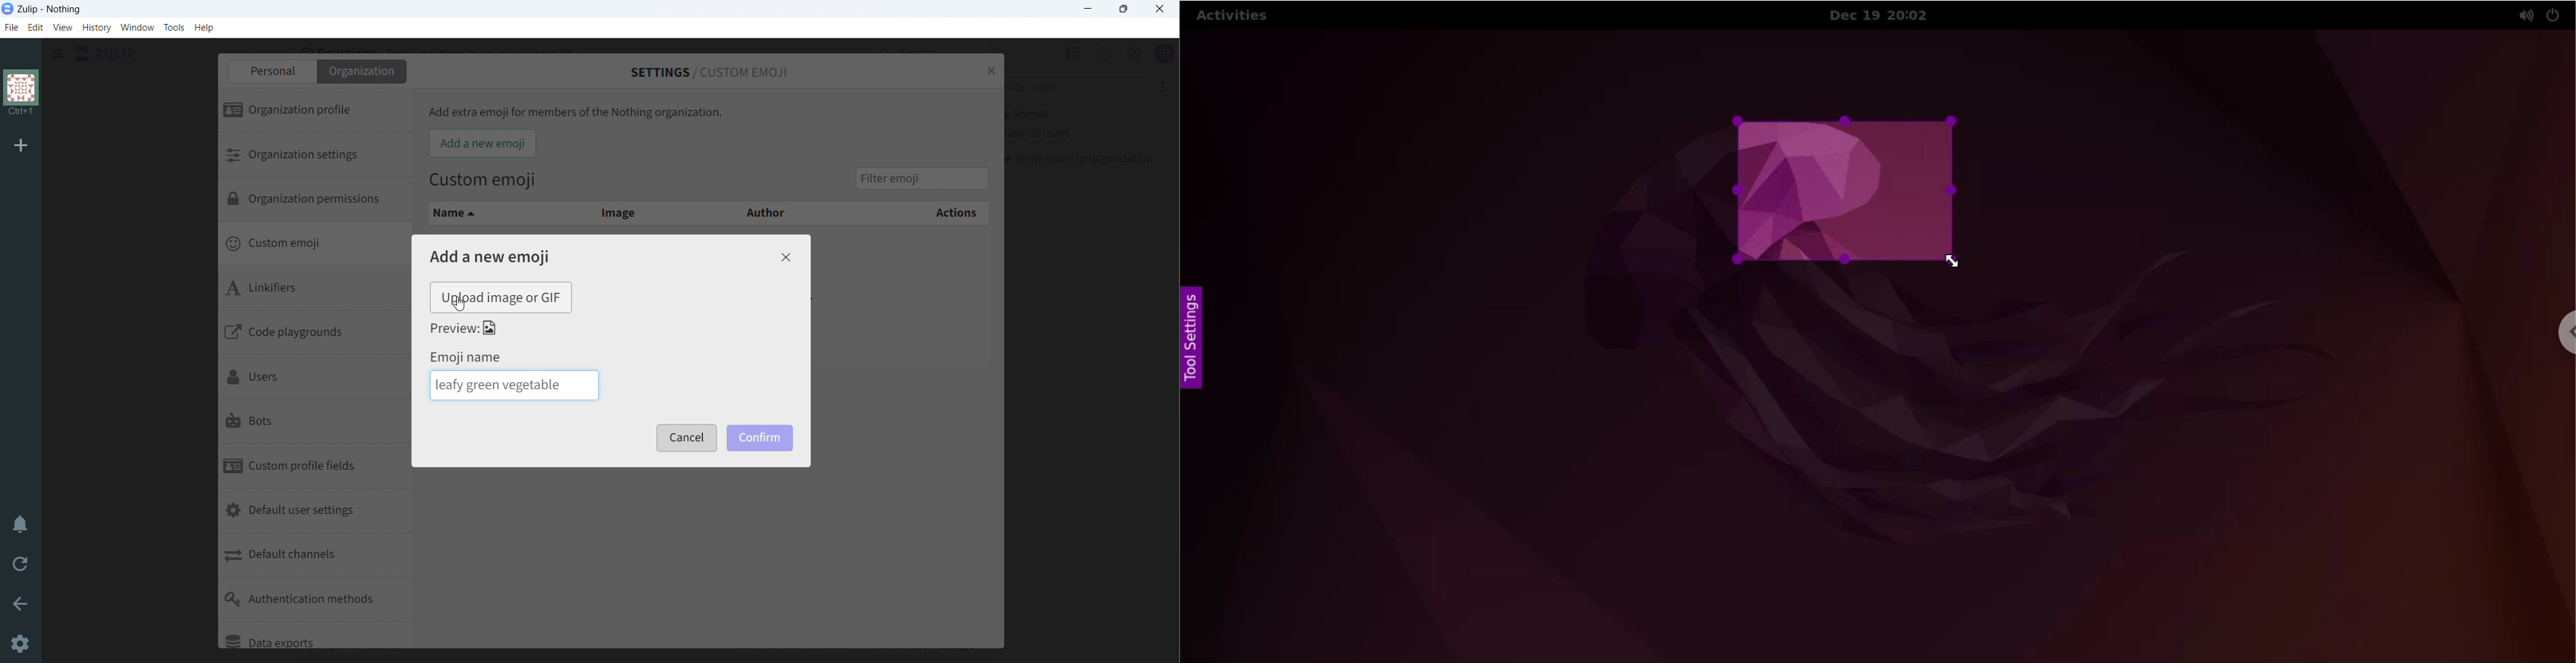 This screenshot has width=2576, height=672. I want to click on go back, so click(20, 603).